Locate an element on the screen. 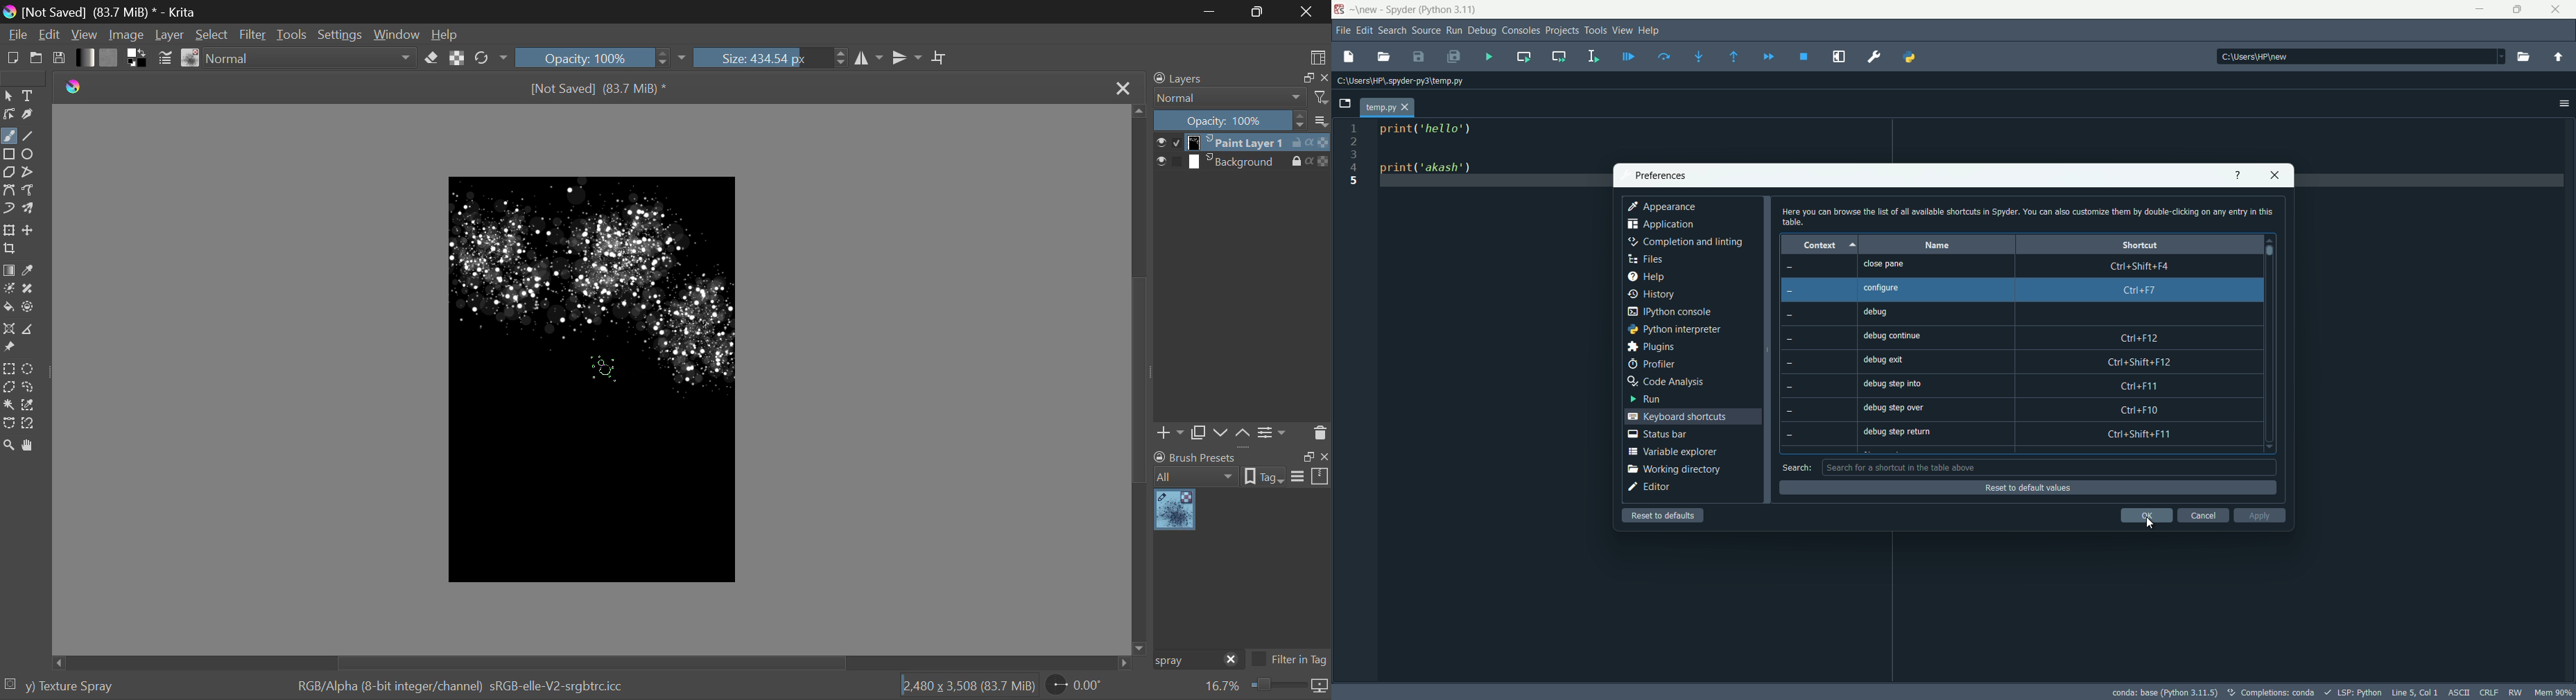 The width and height of the screenshot is (2576, 700). search is located at coordinates (1797, 468).